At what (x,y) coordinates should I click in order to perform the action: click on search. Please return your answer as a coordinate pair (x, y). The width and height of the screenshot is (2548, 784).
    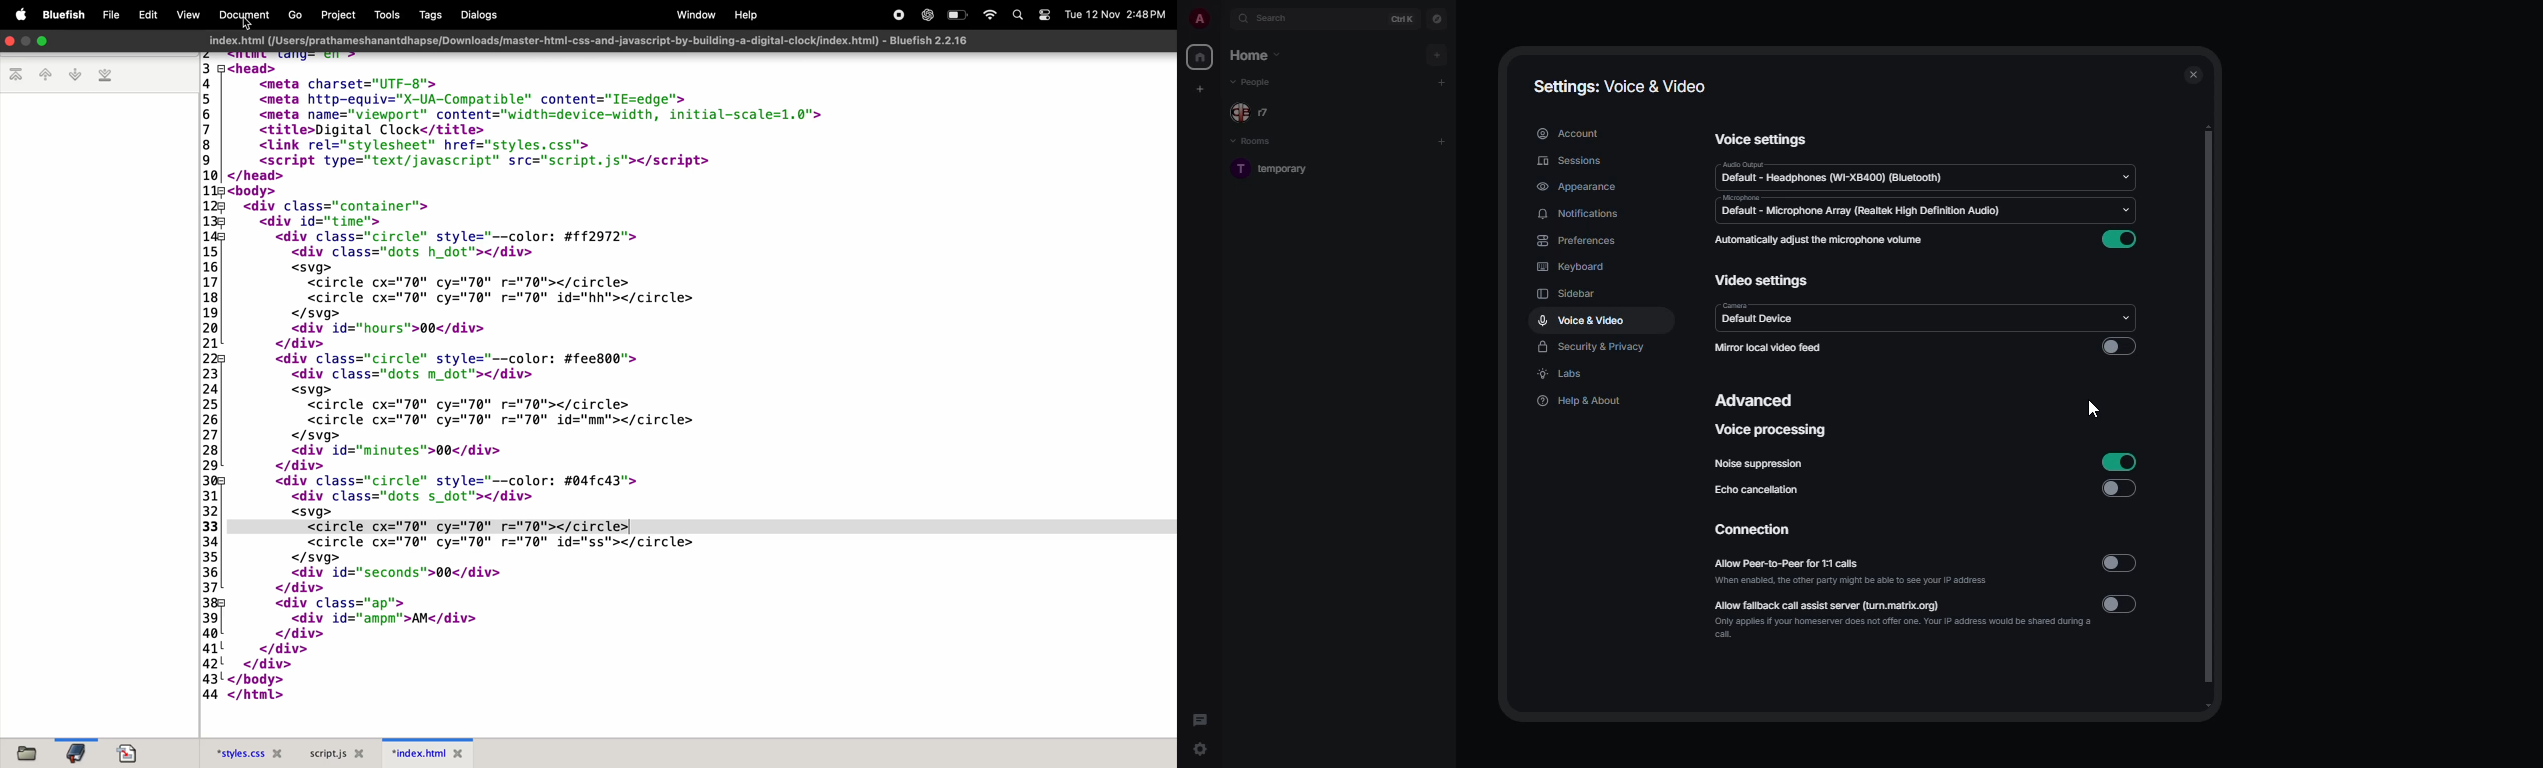
    Looking at the image, I should click on (1281, 19).